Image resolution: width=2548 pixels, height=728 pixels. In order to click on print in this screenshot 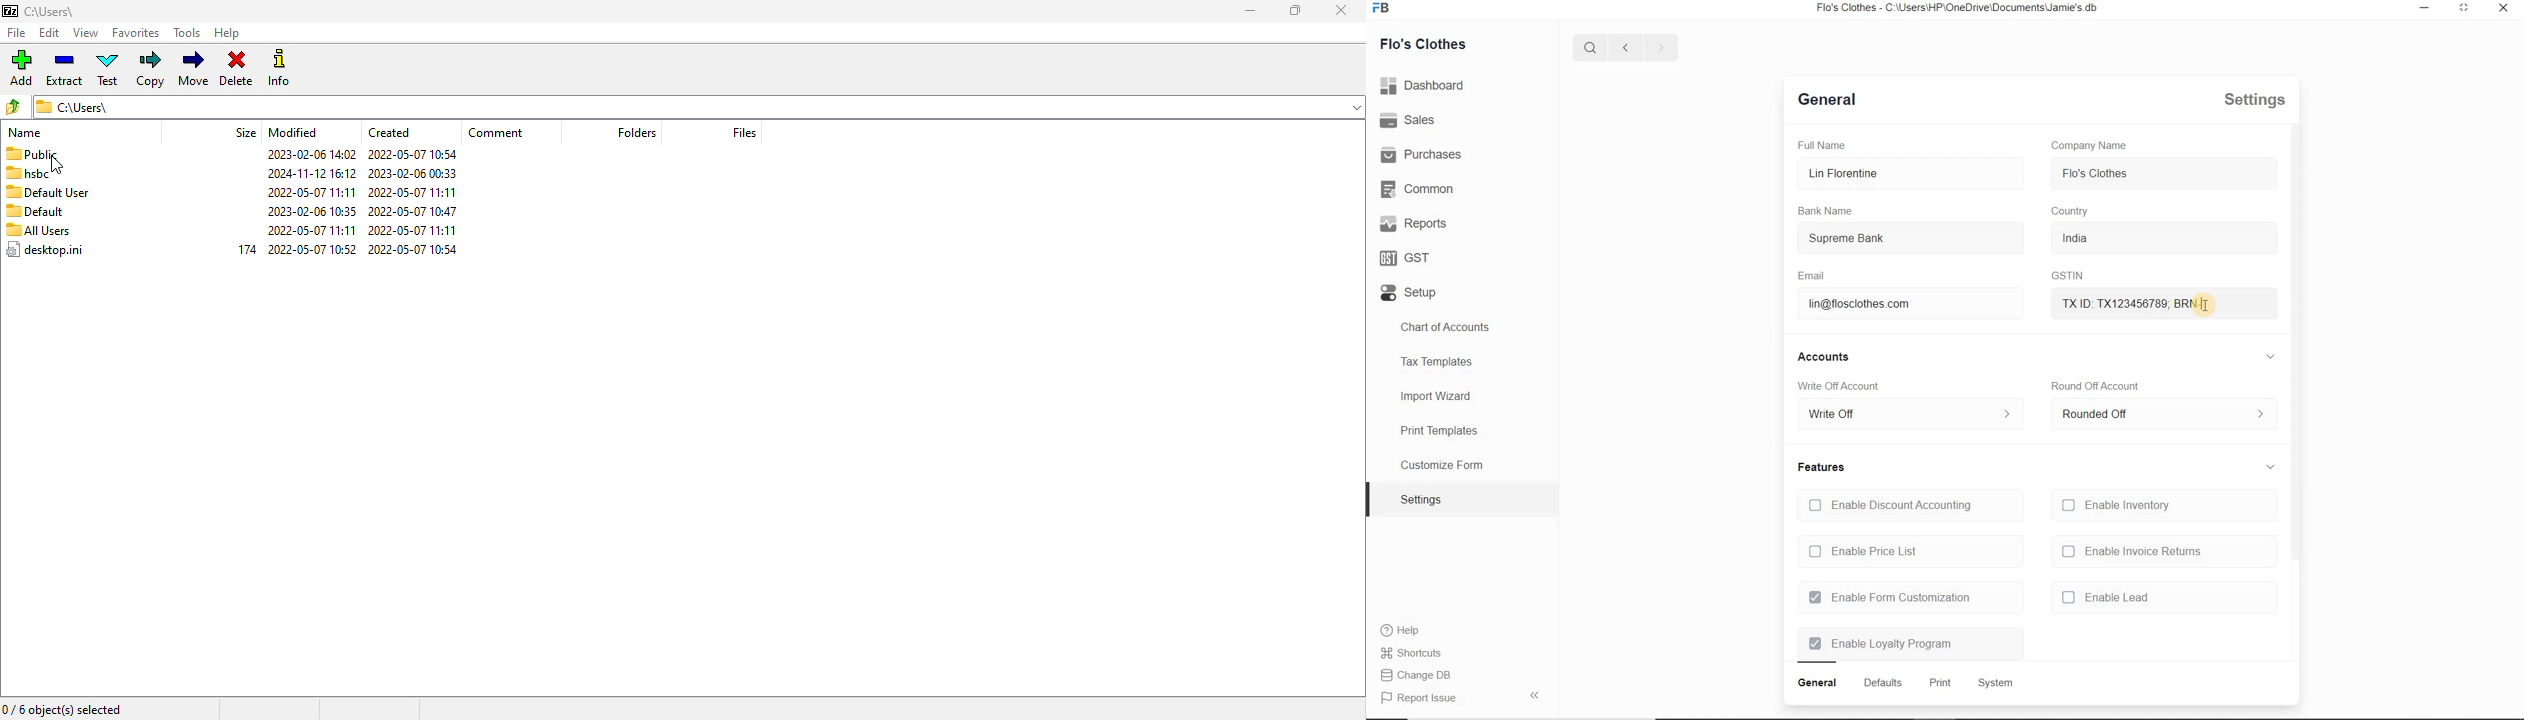, I will do `click(1939, 684)`.